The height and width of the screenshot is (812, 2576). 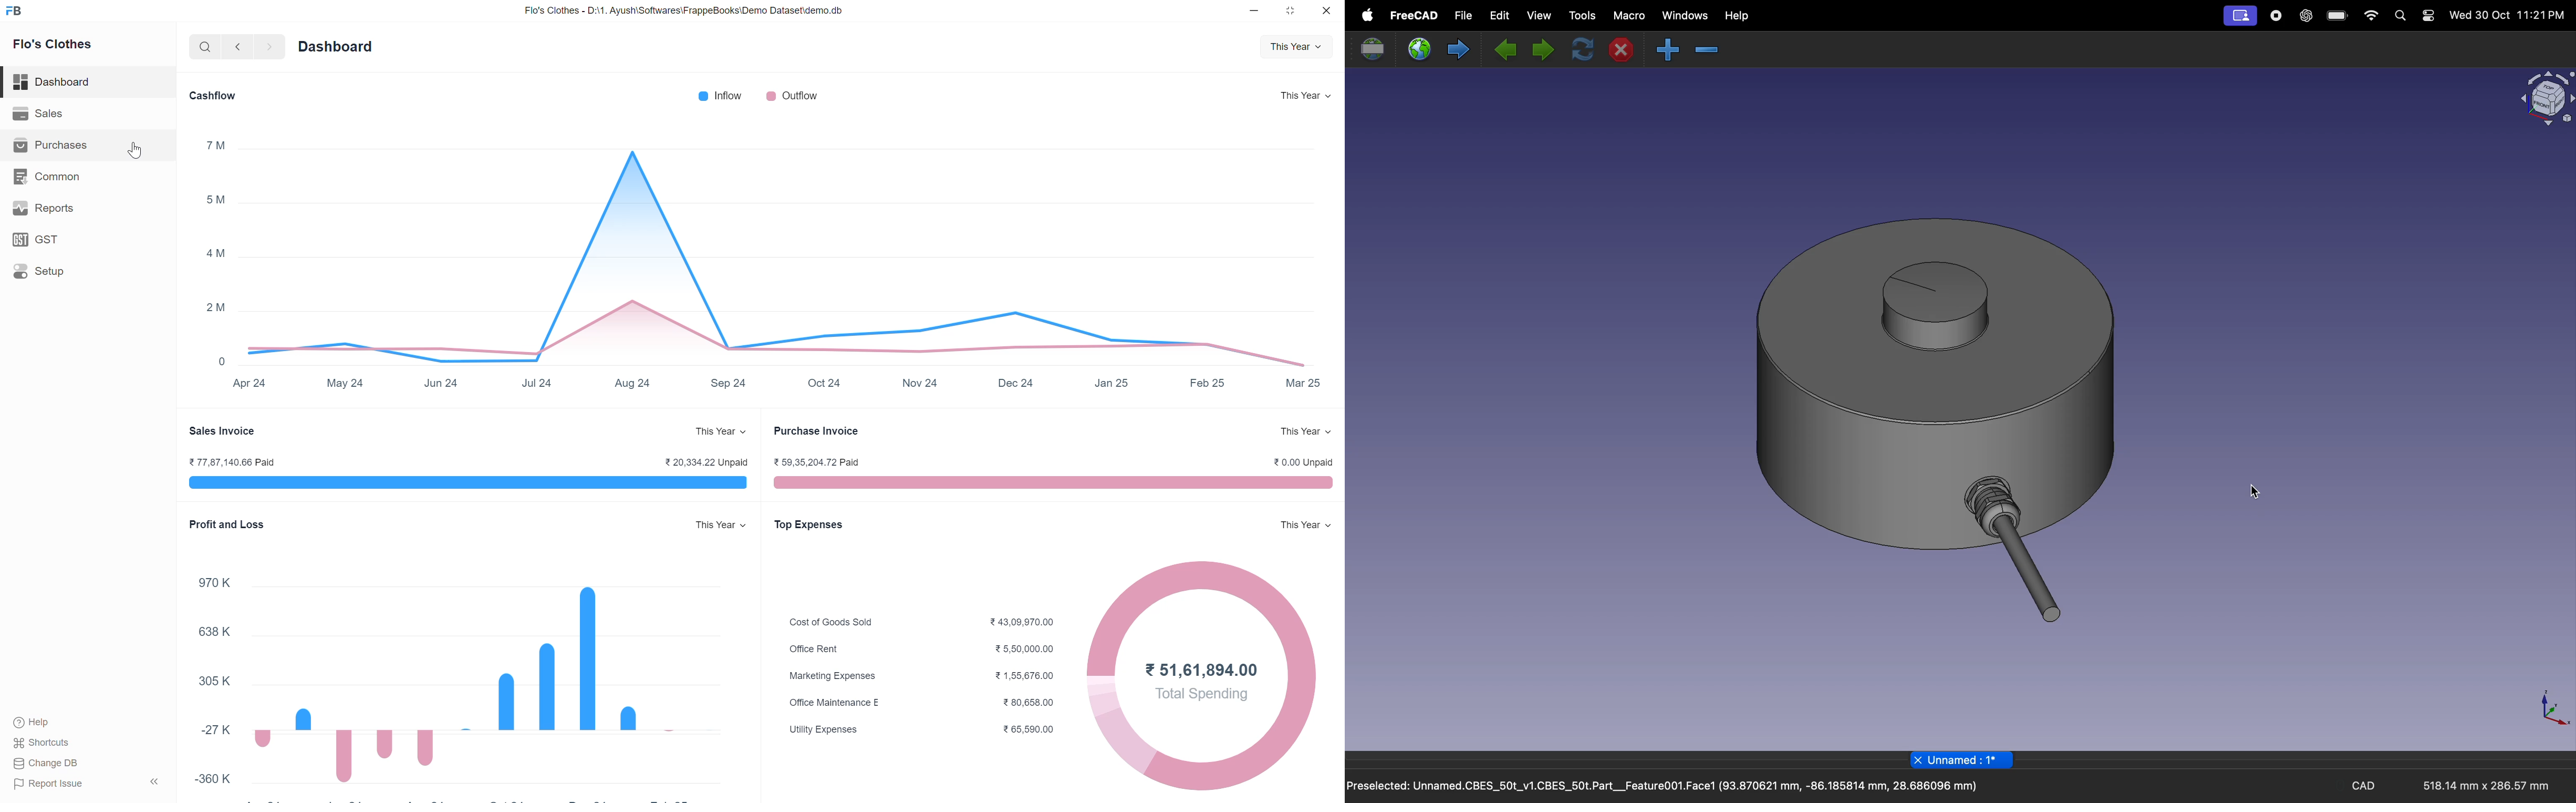 I want to click on Change DB, so click(x=47, y=764).